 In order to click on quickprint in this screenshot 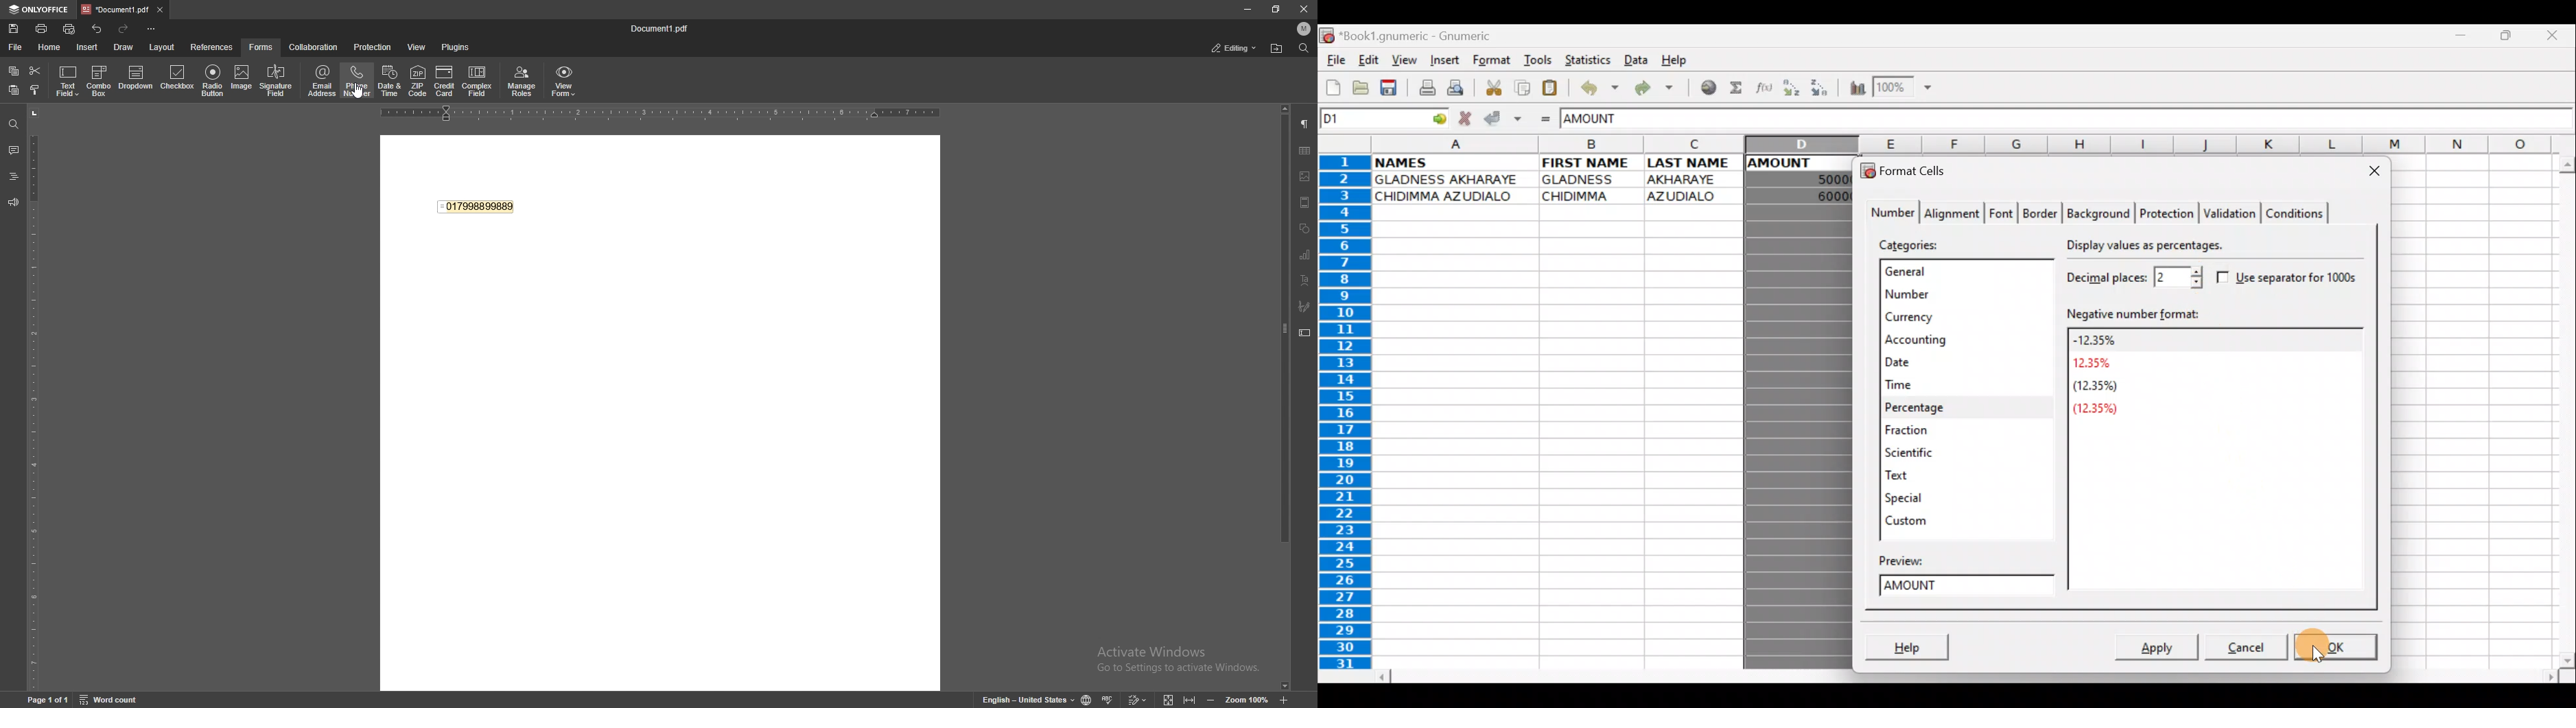, I will do `click(69, 30)`.